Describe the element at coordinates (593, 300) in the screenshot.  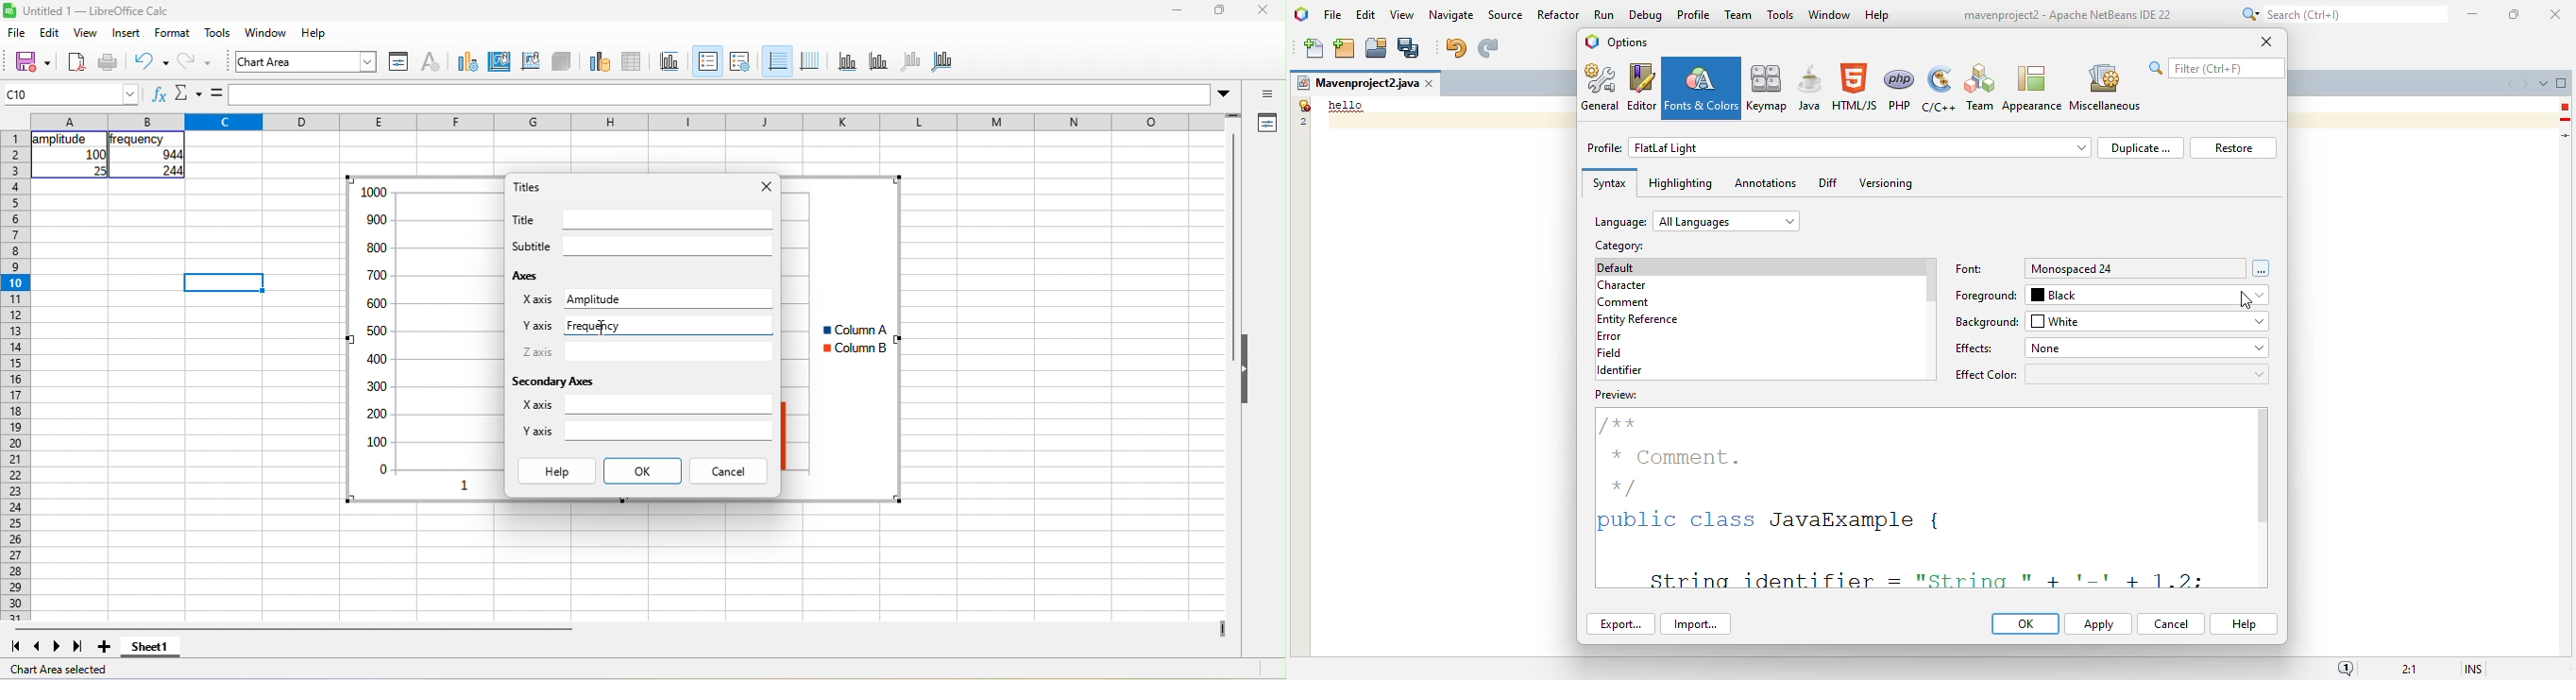
I see `Amplitude` at that location.